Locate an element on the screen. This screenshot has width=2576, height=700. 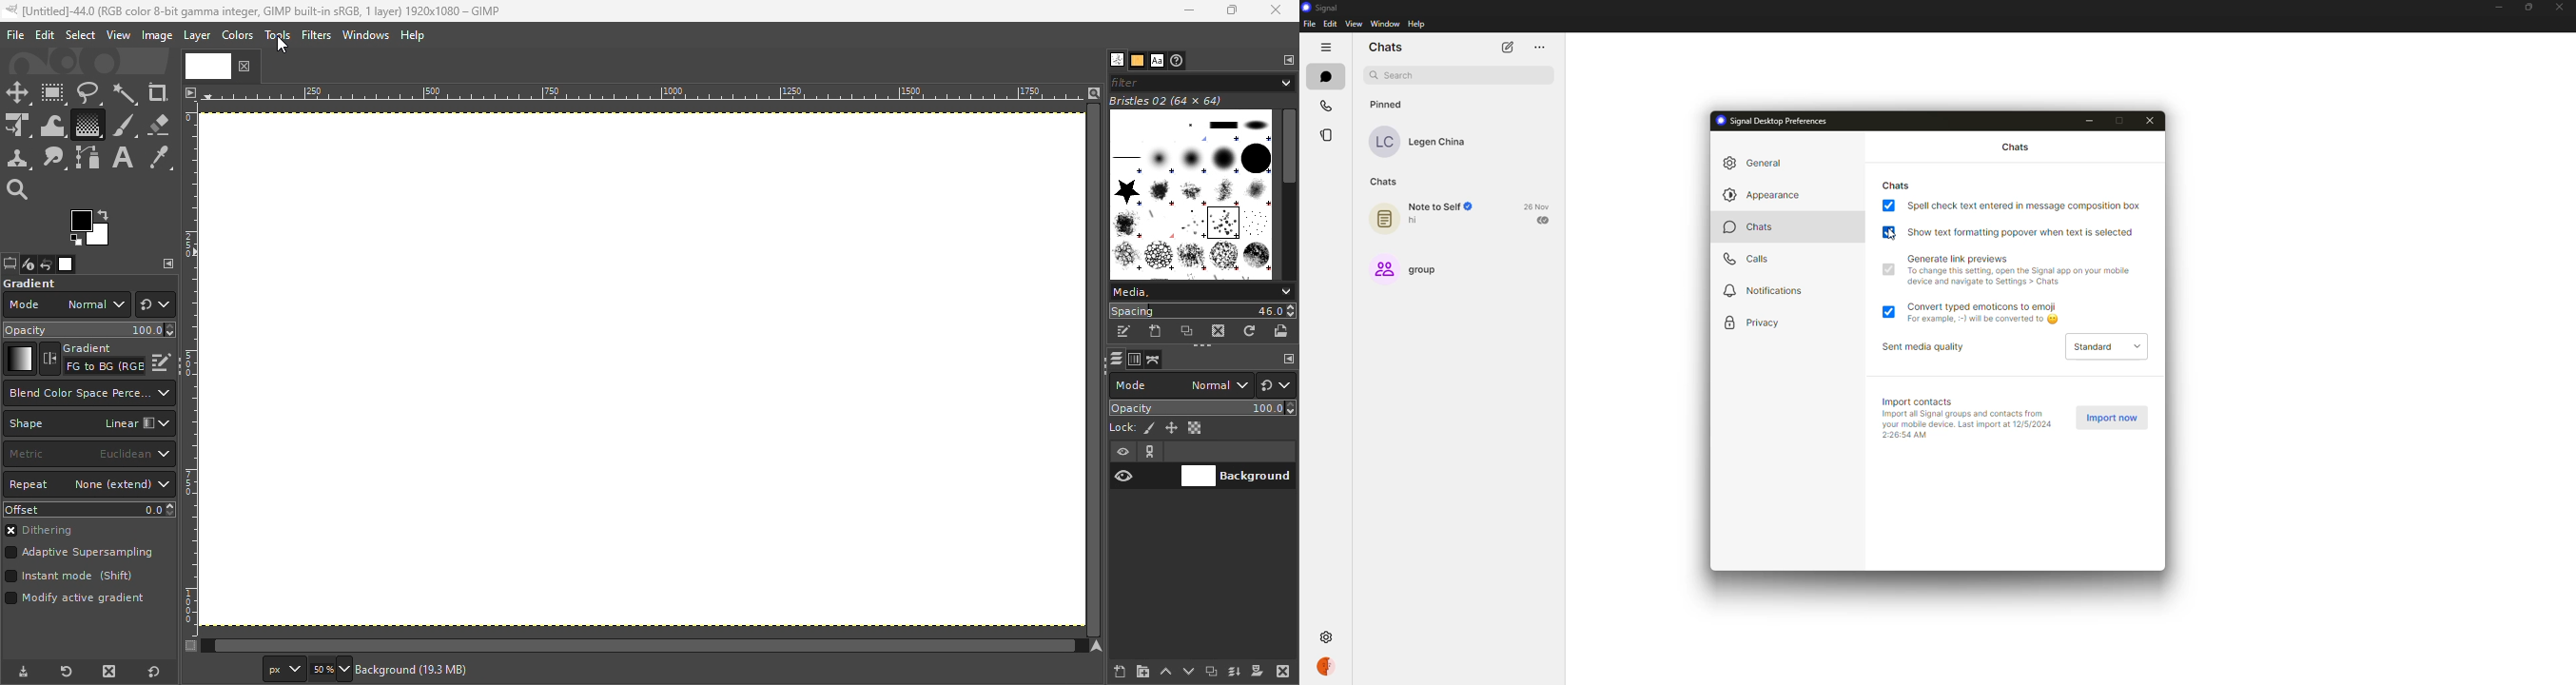
date is located at coordinates (1537, 206).